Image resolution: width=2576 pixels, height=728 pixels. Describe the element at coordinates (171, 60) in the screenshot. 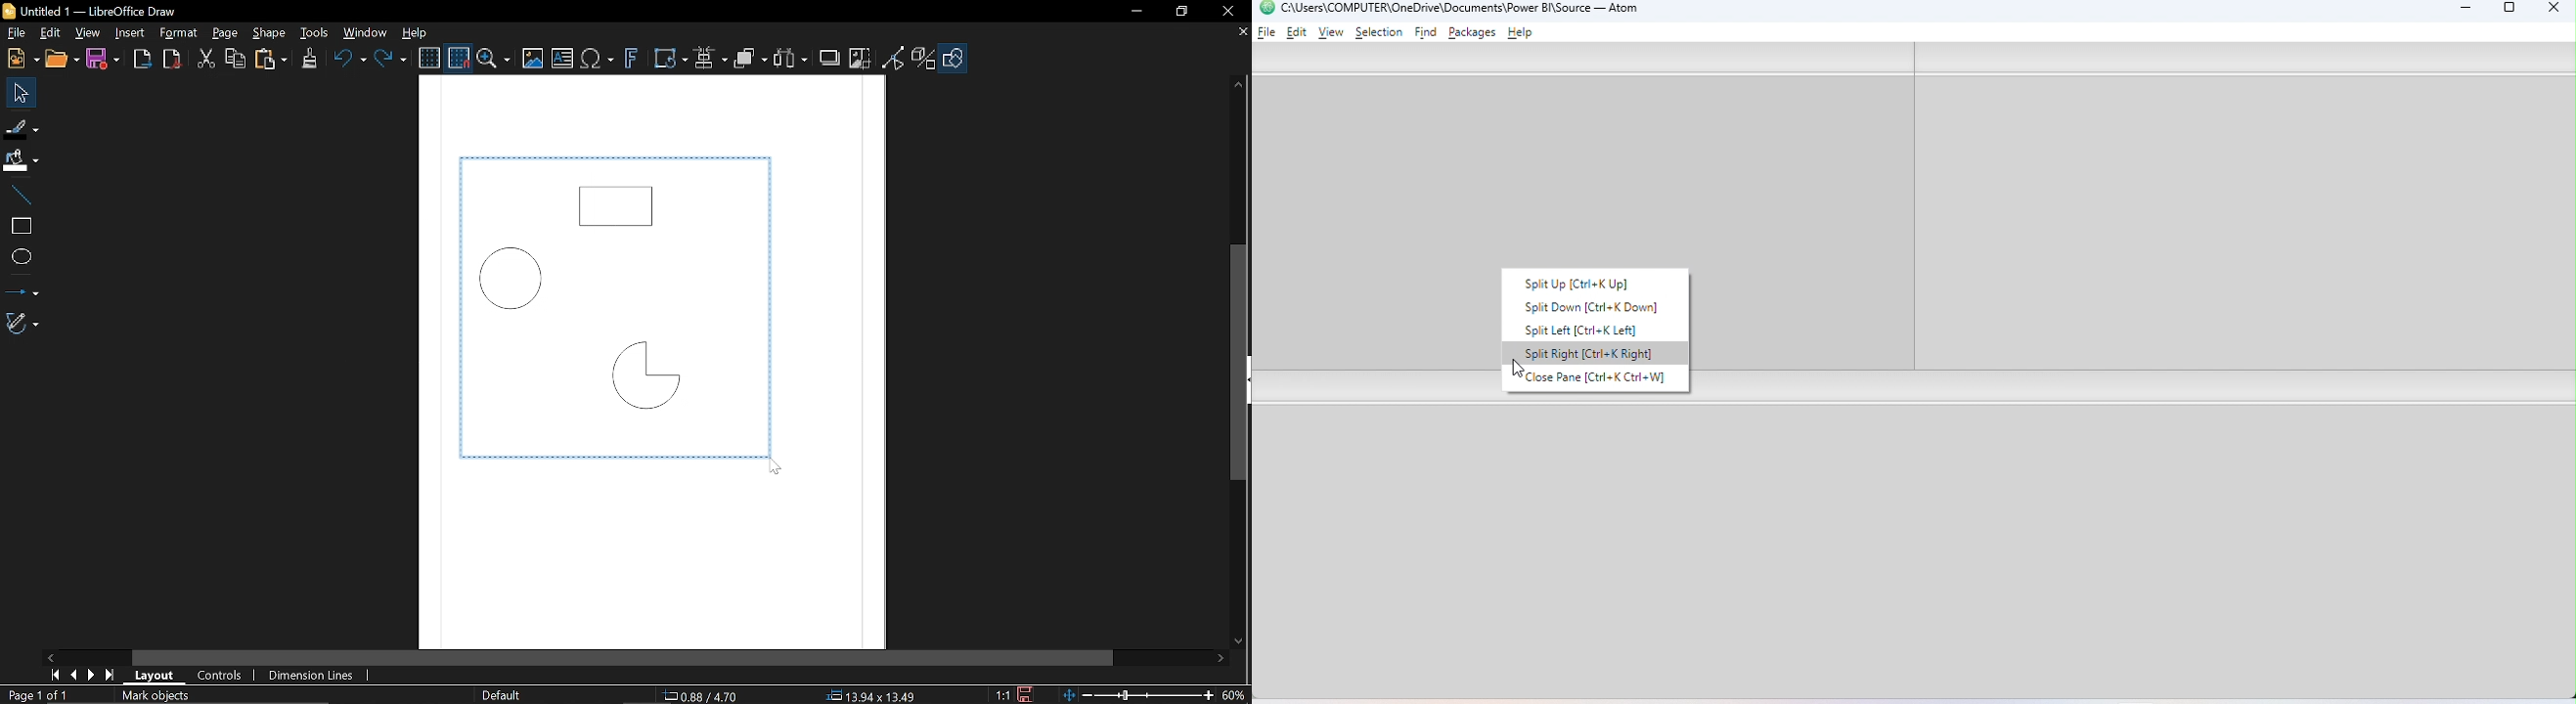

I see `Export as pdf` at that location.